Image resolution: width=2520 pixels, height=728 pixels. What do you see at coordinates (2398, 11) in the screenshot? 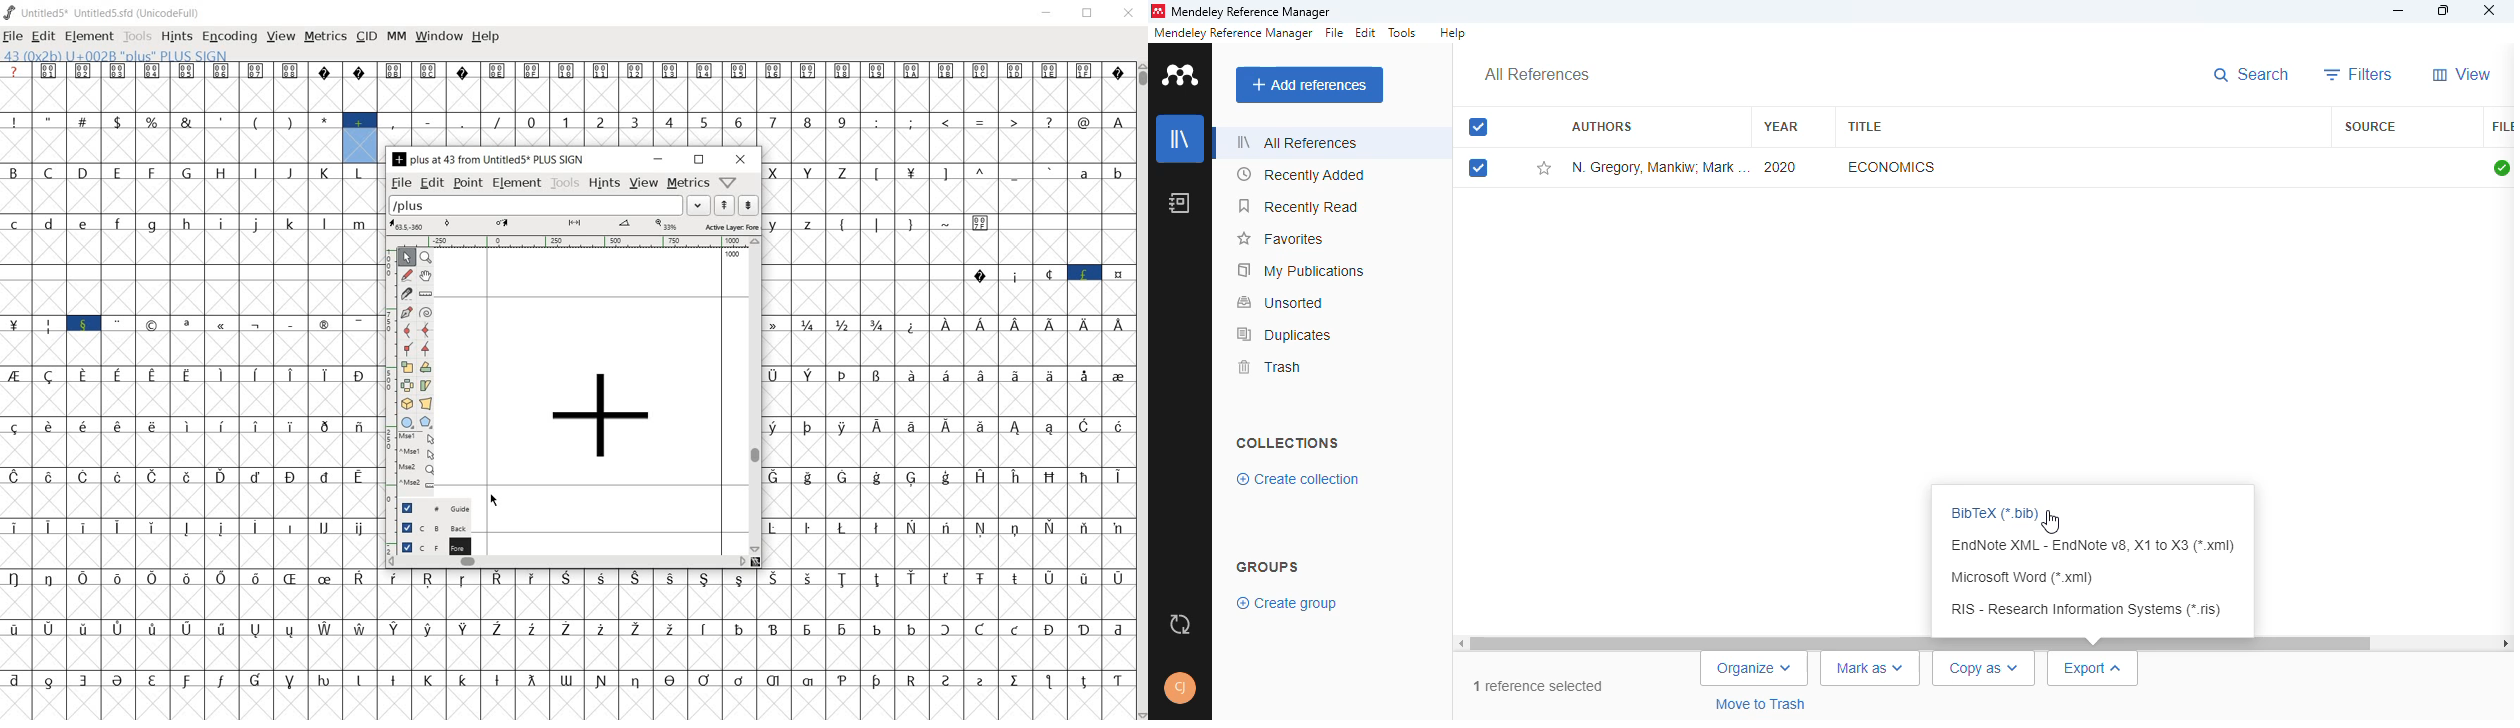
I see `minimize` at bounding box center [2398, 11].